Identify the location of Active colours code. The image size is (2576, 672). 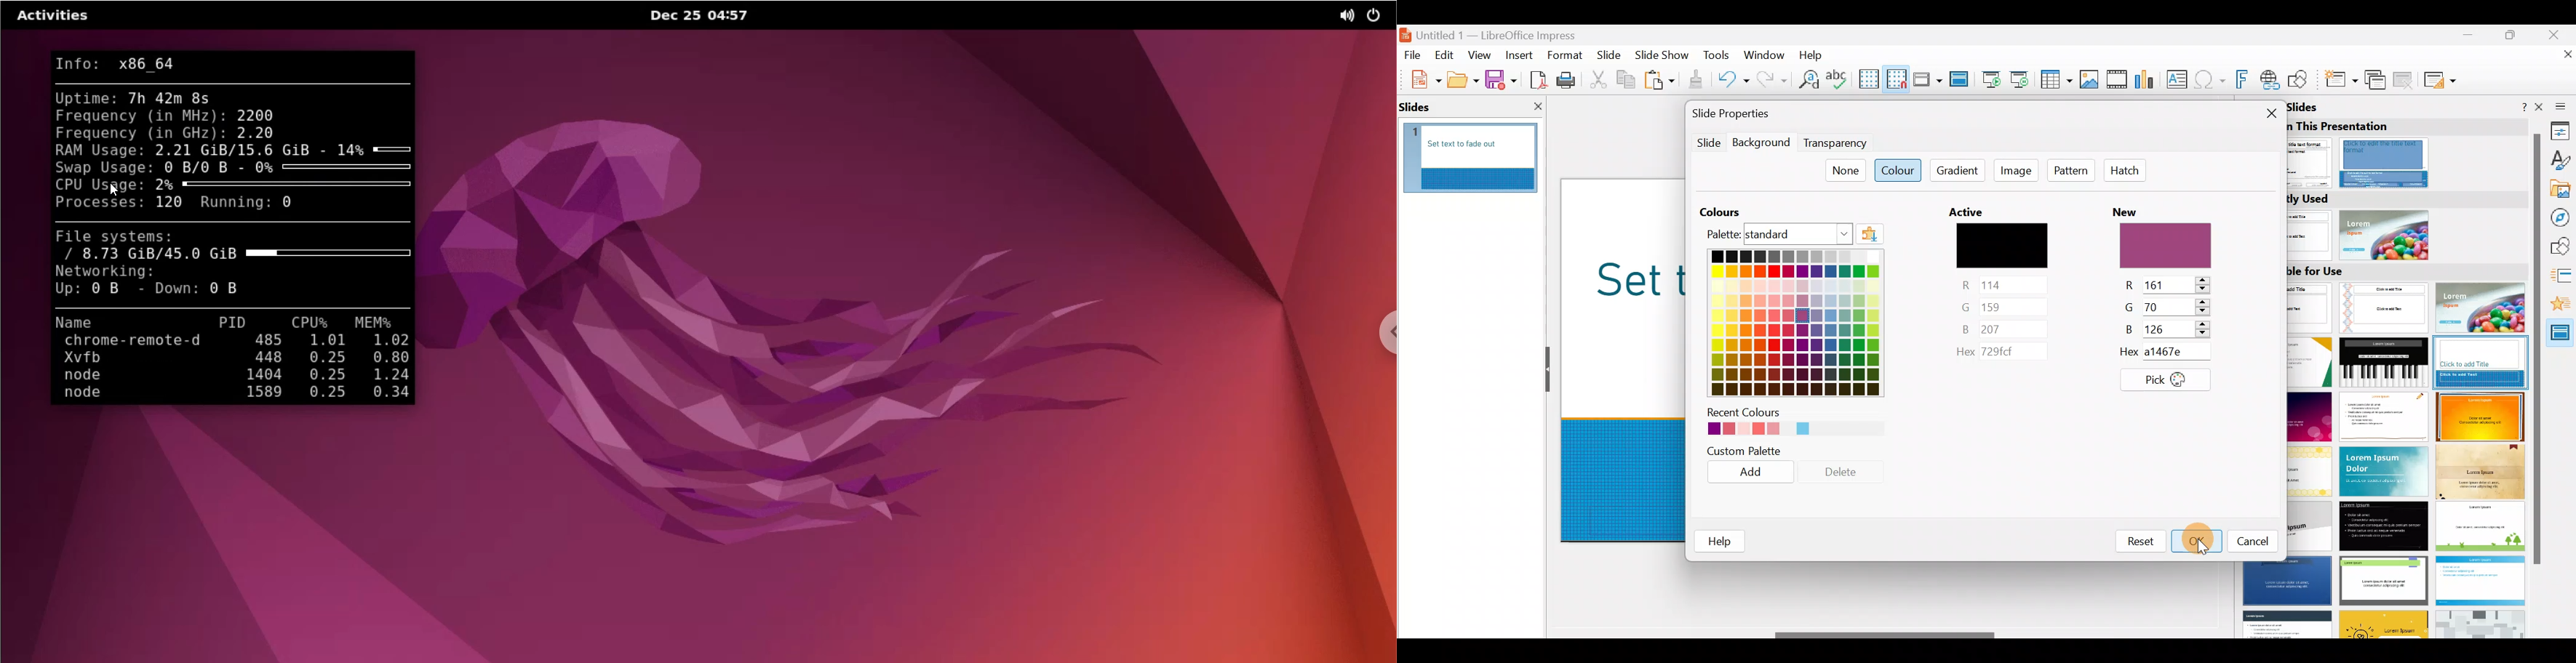
(1996, 354).